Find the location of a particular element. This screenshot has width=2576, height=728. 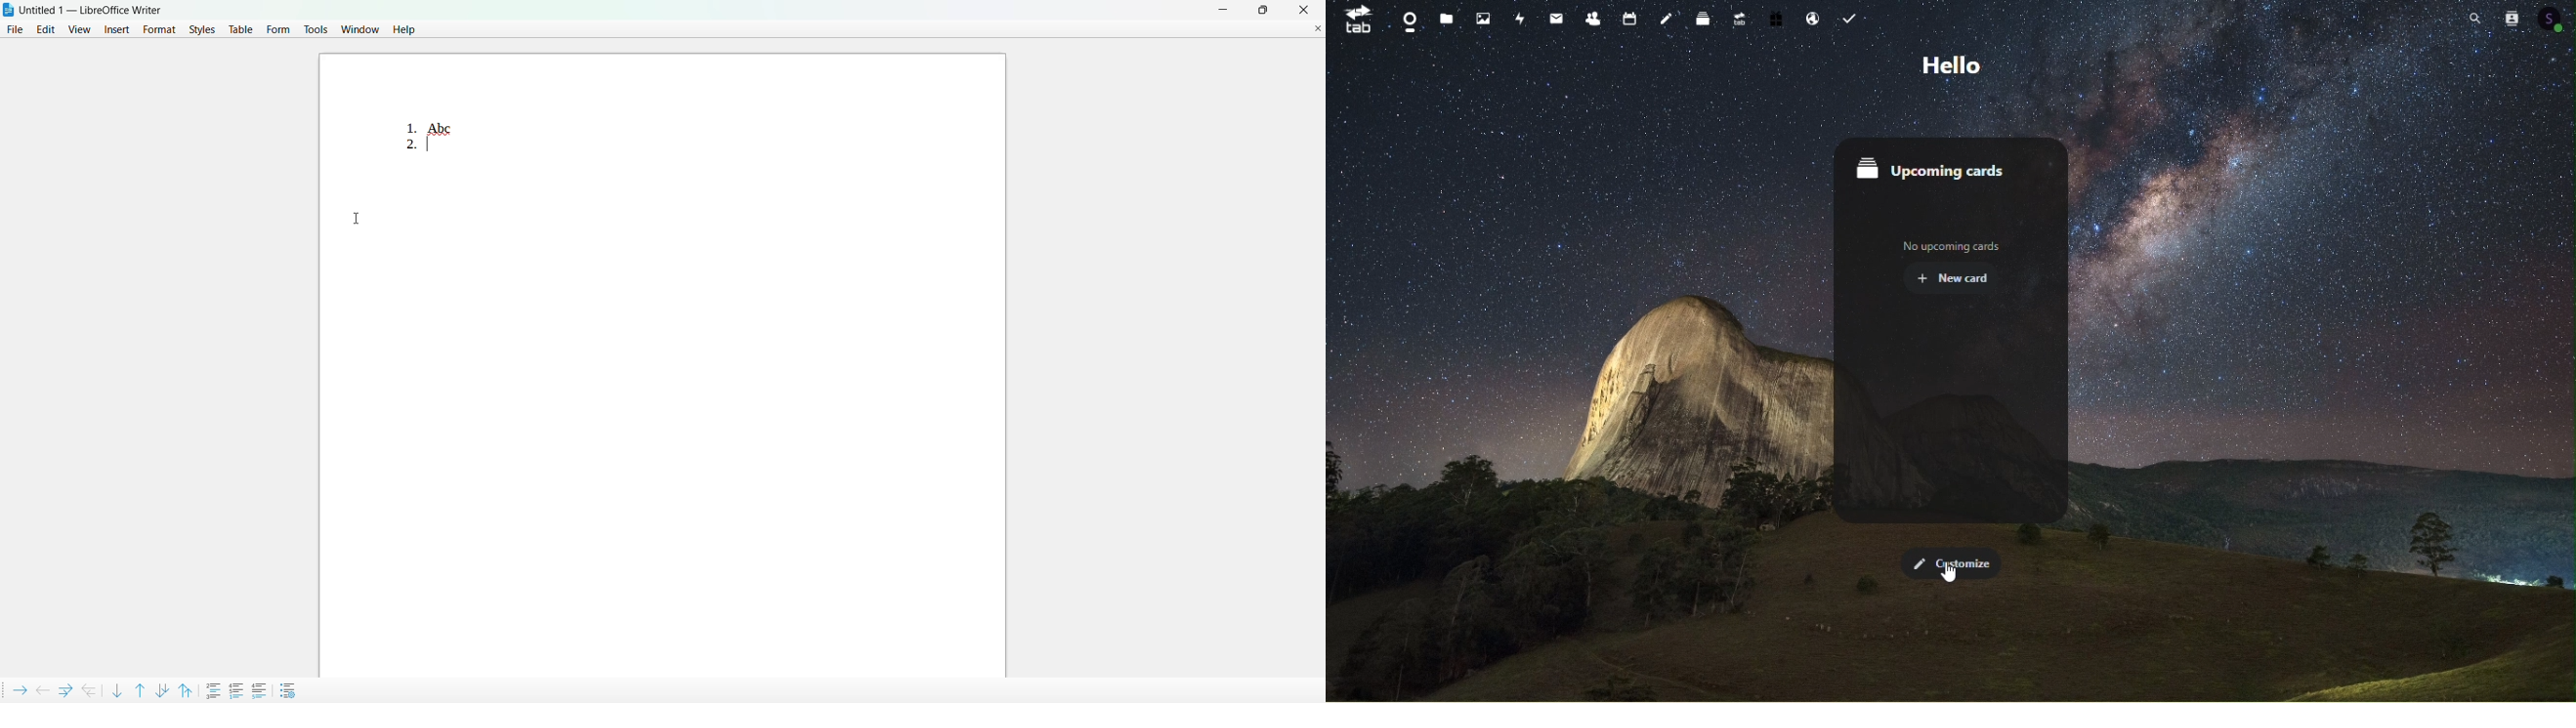

move item down with subpoints is located at coordinates (162, 688).